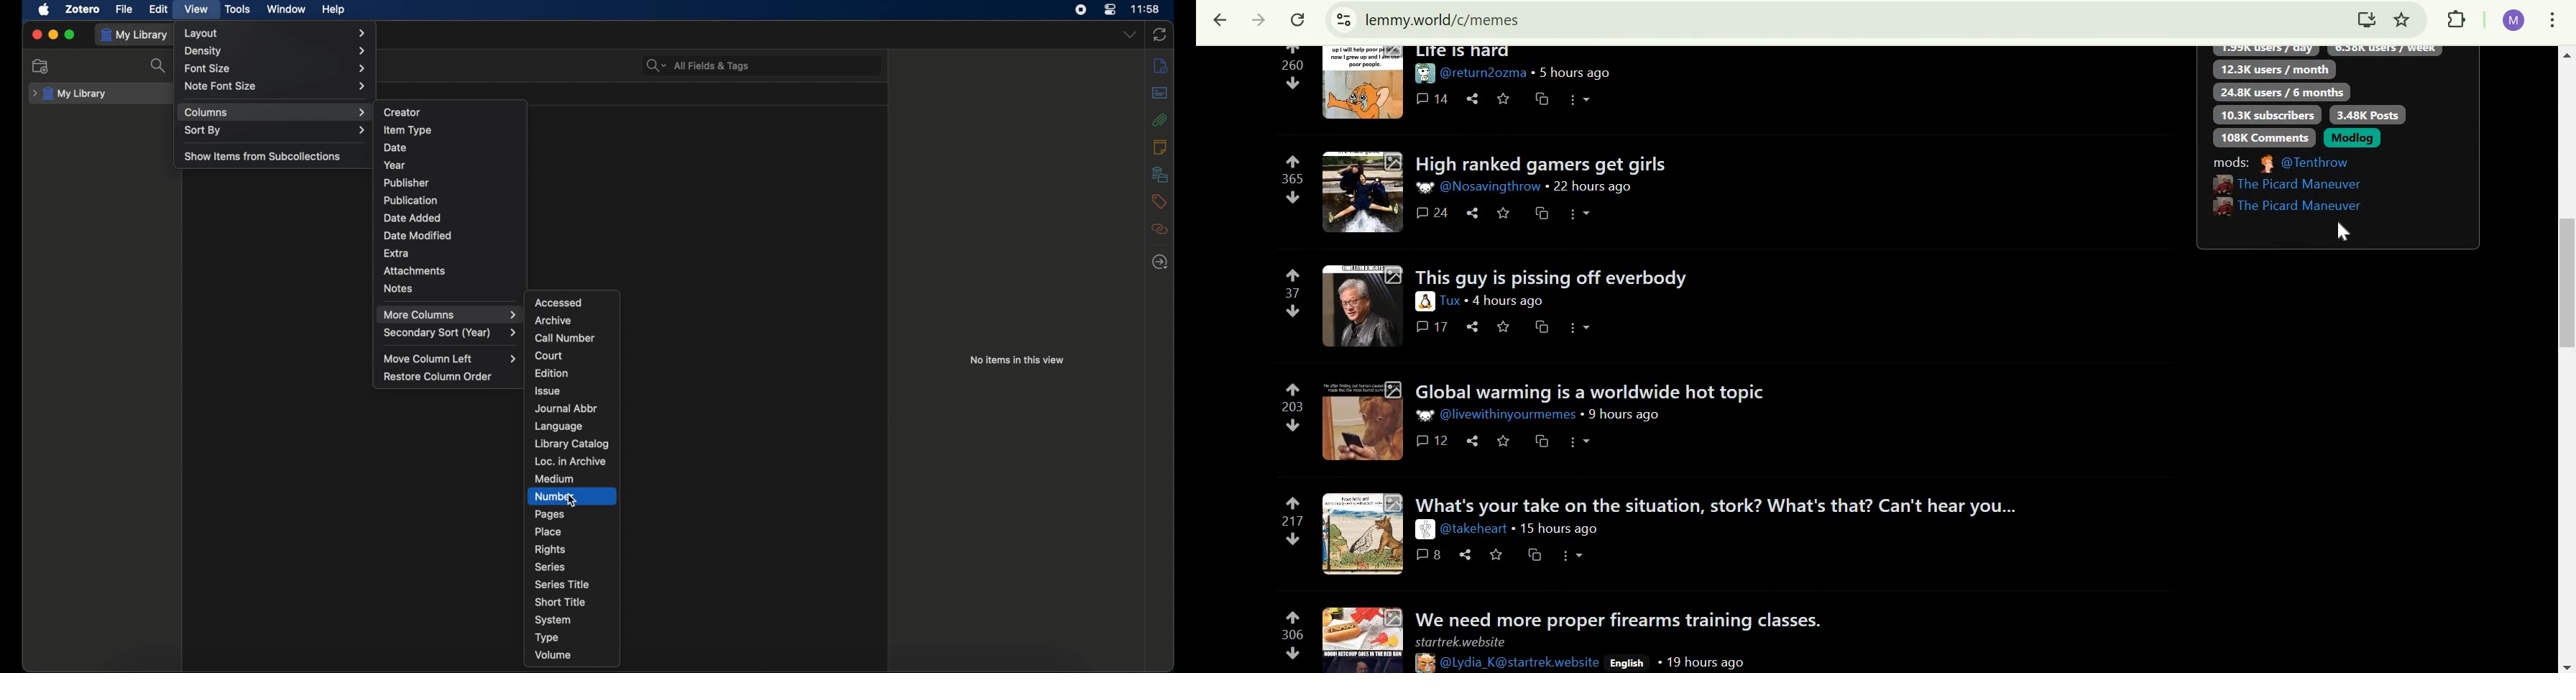 The image size is (2576, 700). I want to click on short title, so click(558, 602).